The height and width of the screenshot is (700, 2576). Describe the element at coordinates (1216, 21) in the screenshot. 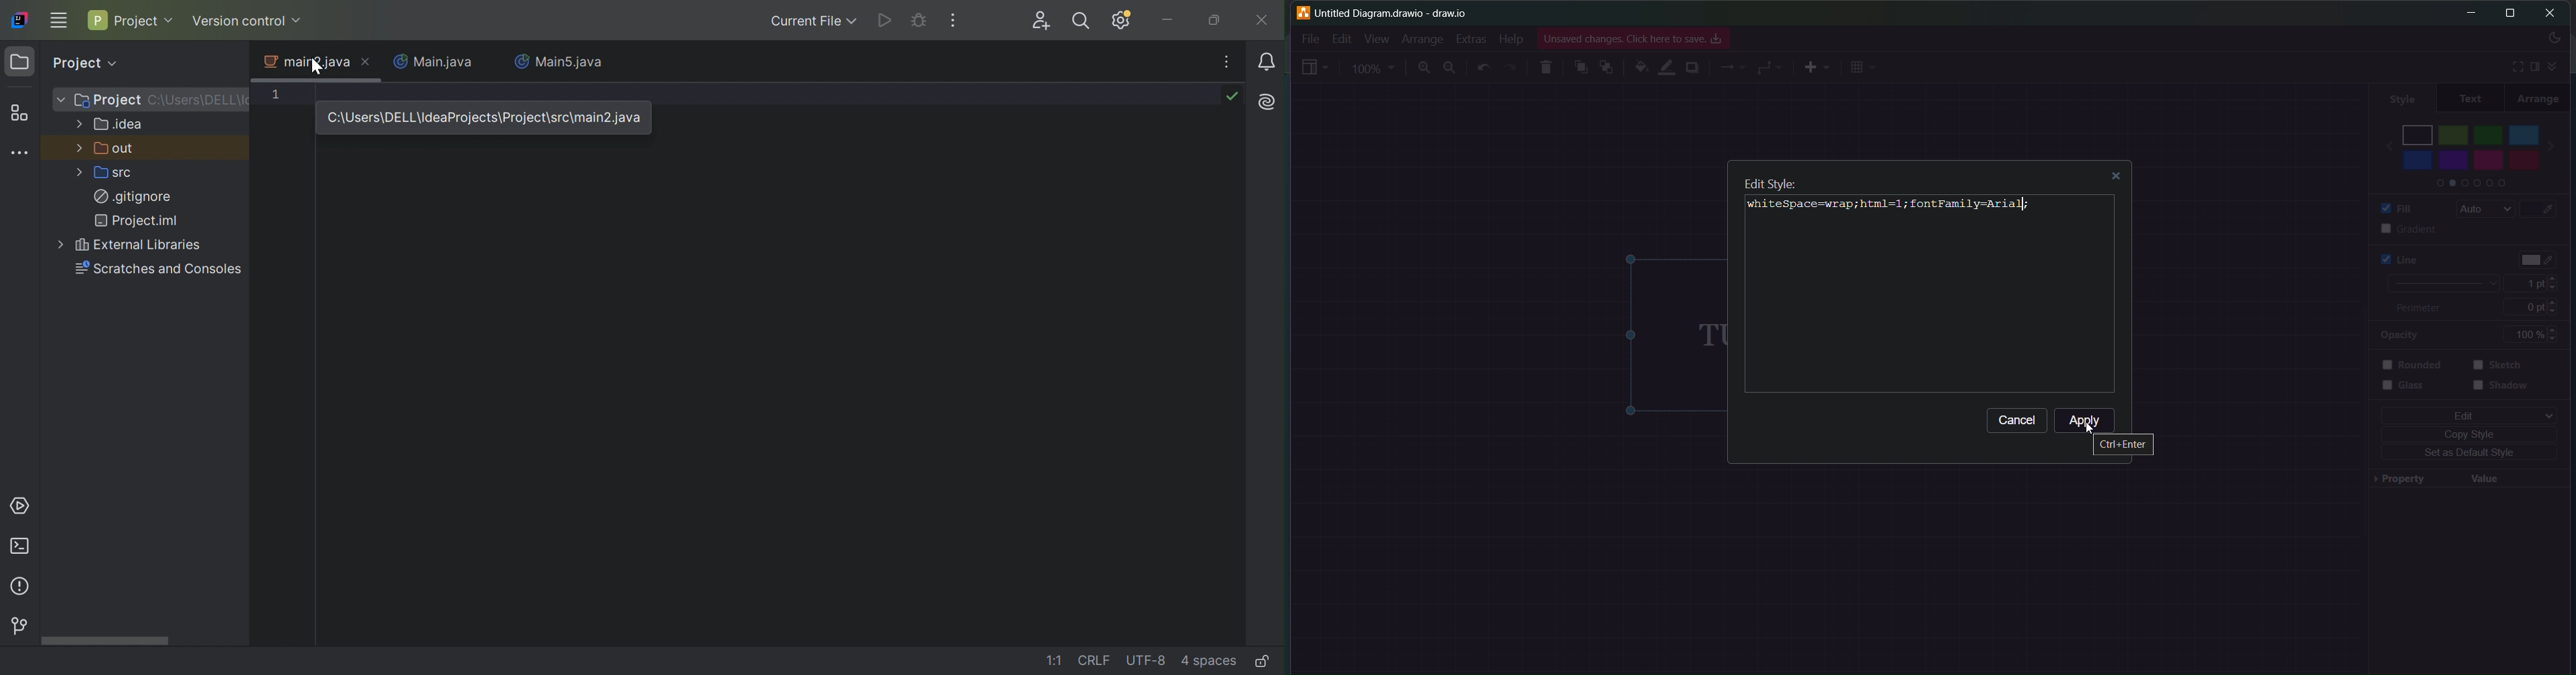

I see `Restore down` at that location.